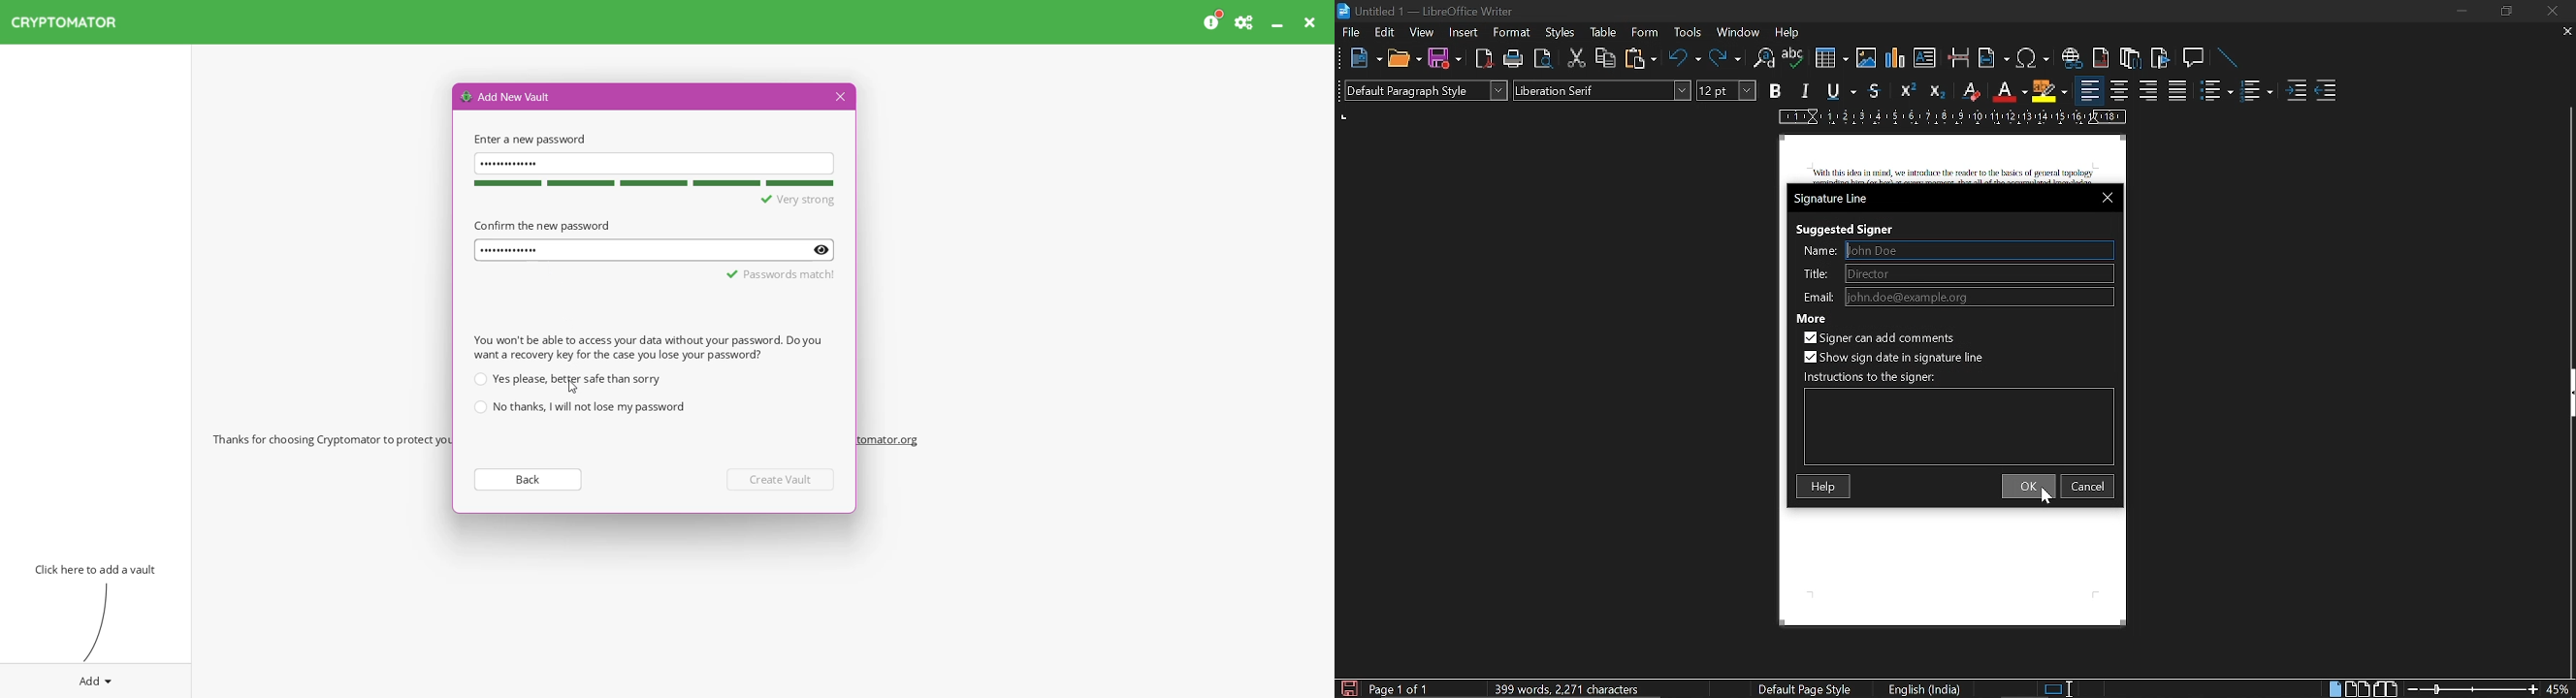 The height and width of the screenshot is (700, 2576). I want to click on current zoom, so click(2560, 687).